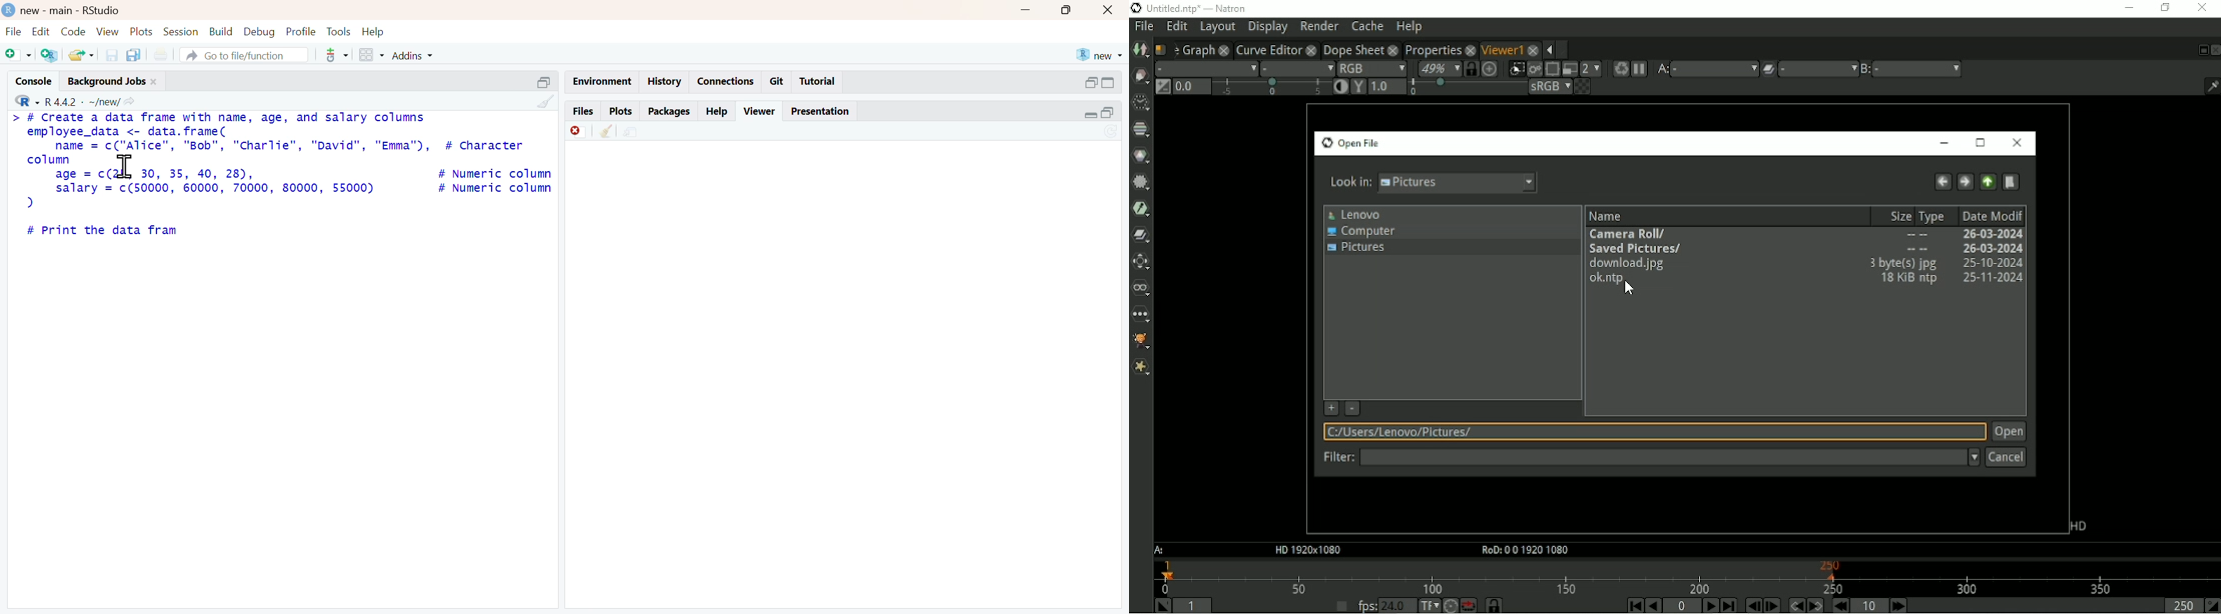 This screenshot has height=616, width=2240. Describe the element at coordinates (336, 31) in the screenshot. I see `Tools` at that location.